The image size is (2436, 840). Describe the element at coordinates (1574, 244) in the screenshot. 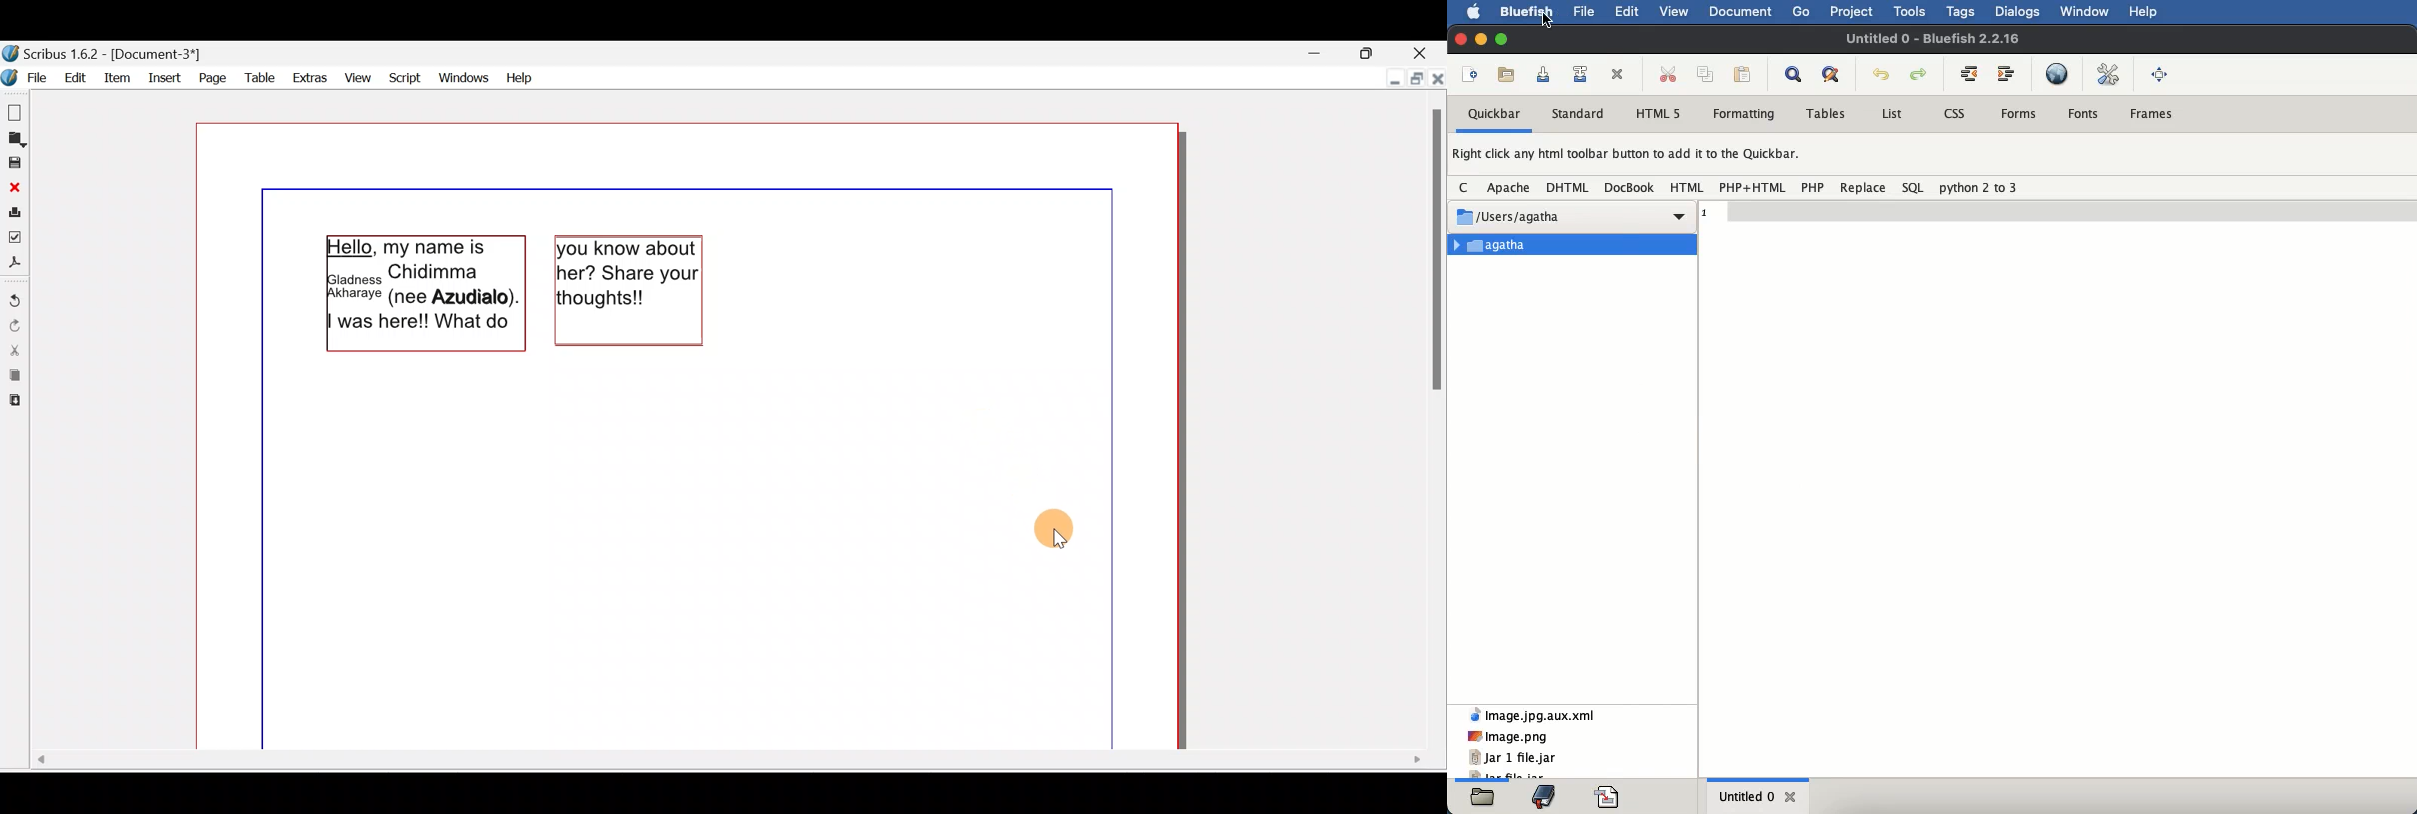

I see `Agatha` at that location.